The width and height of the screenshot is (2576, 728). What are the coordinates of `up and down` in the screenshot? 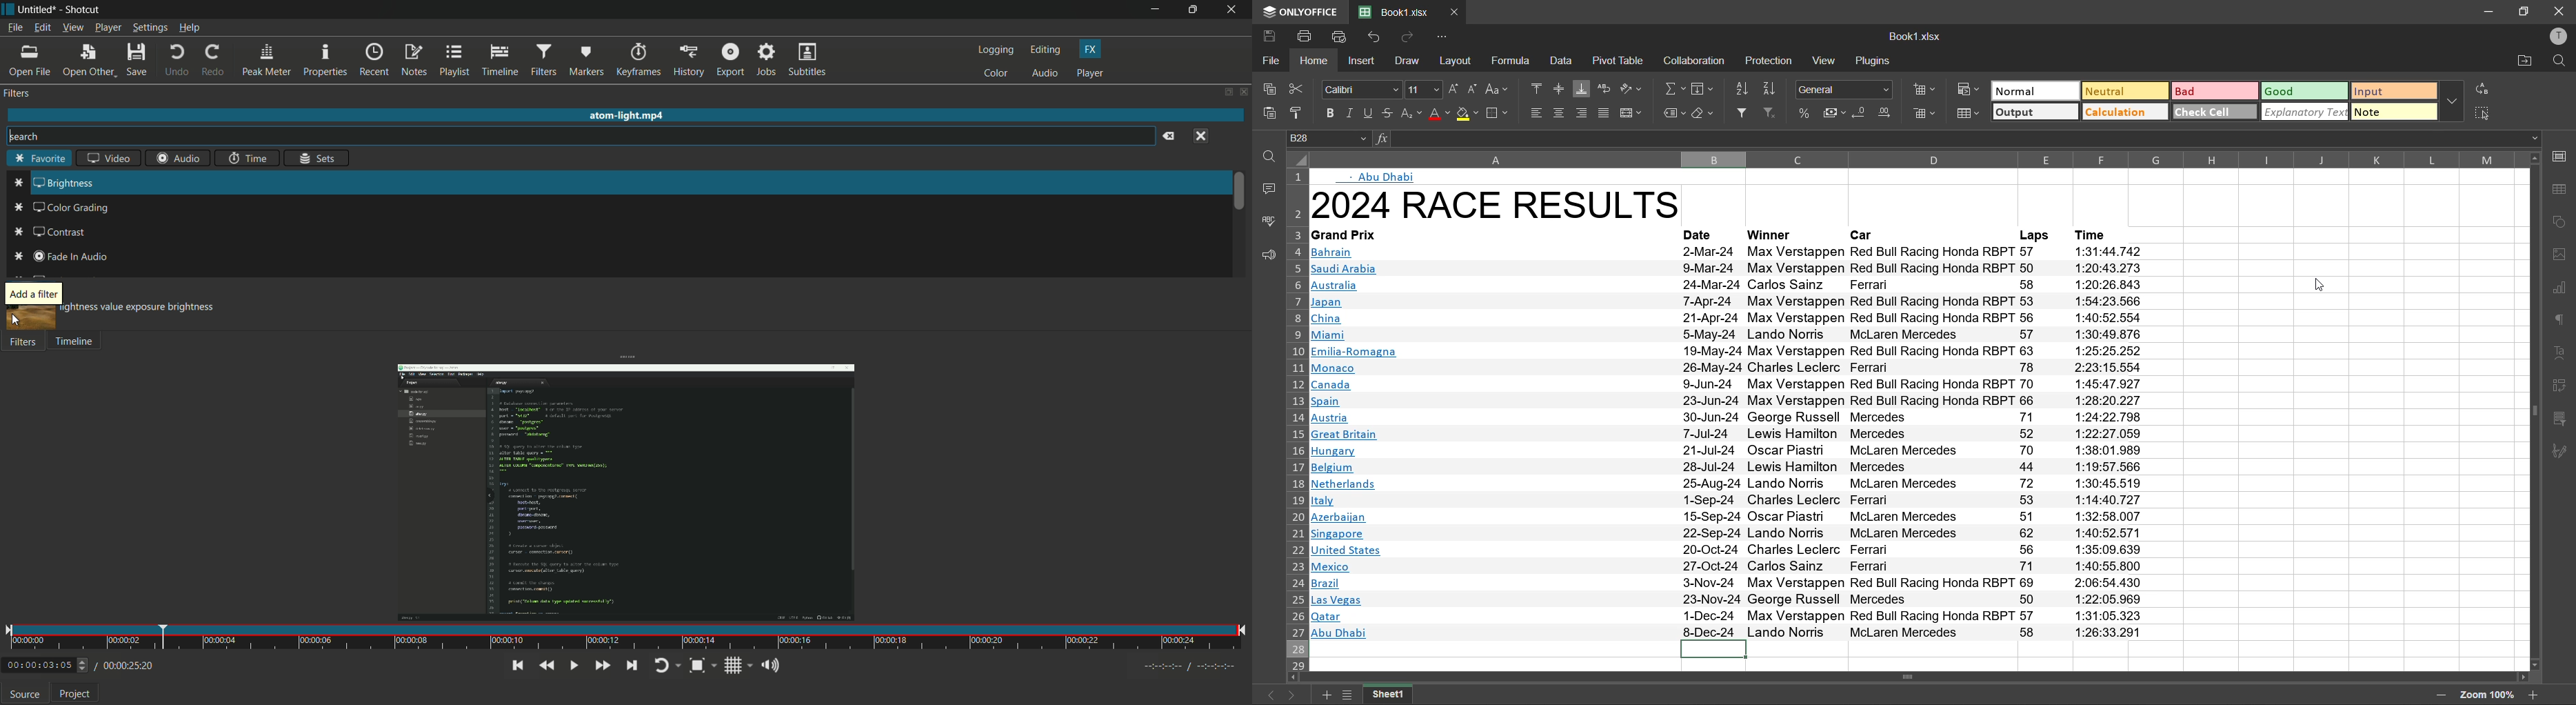 It's located at (84, 665).